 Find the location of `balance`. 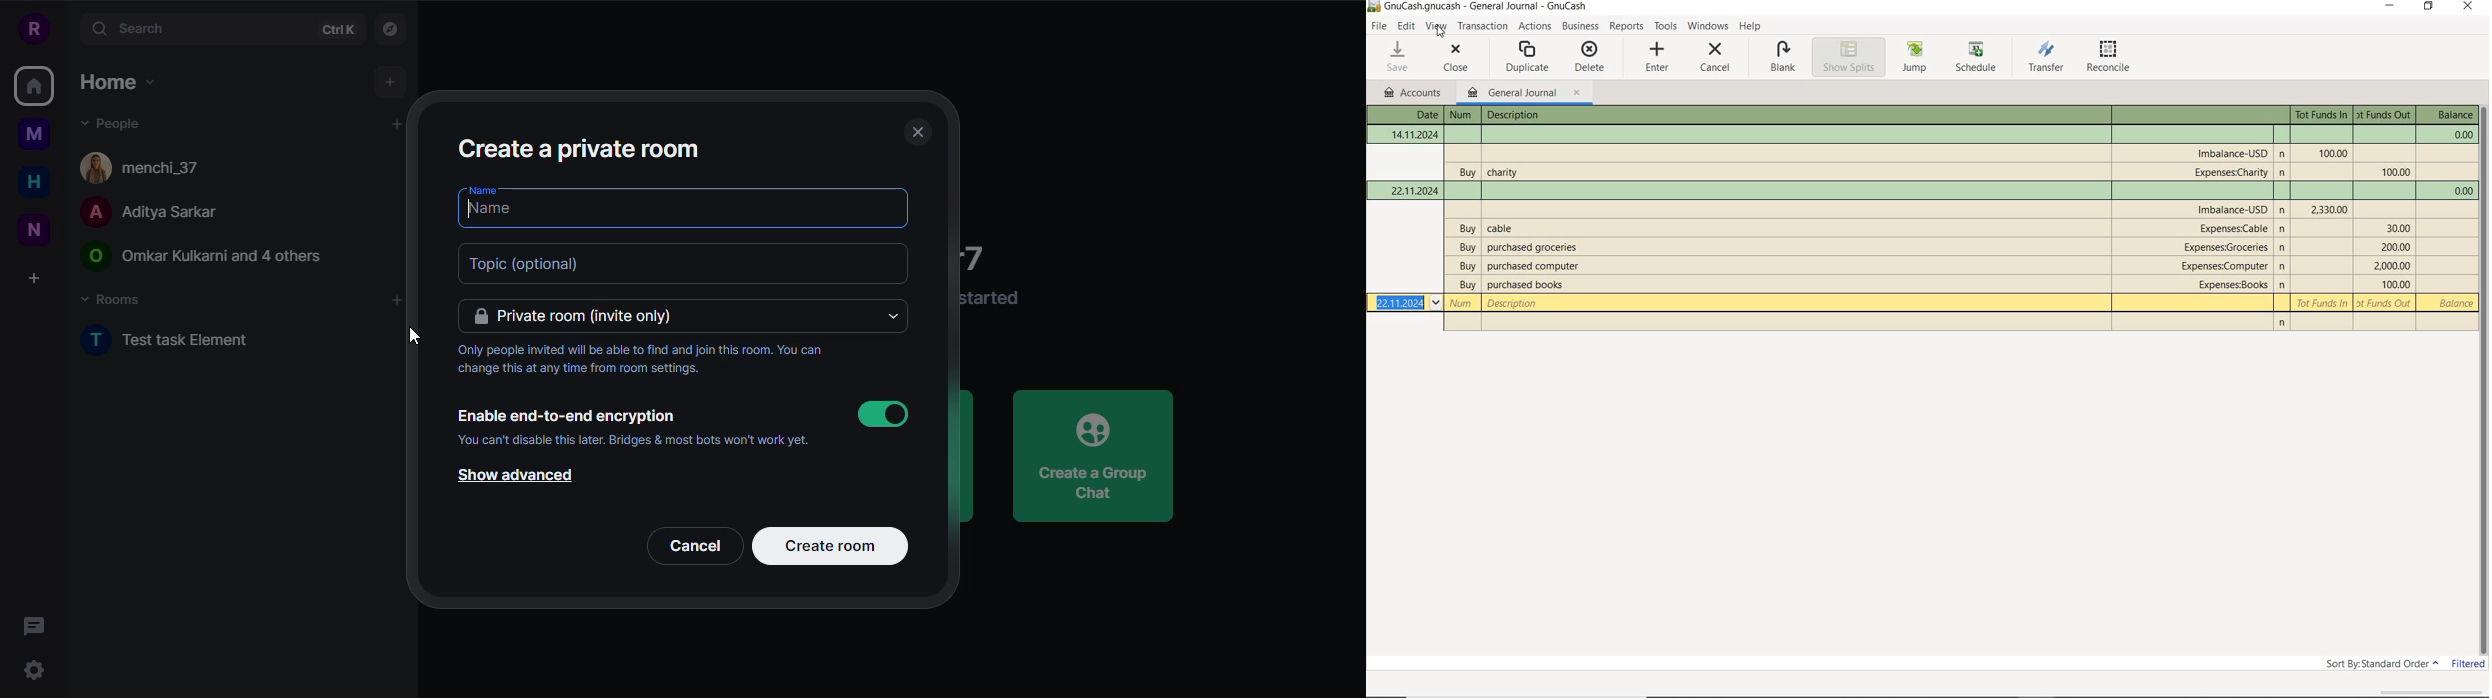

balance is located at coordinates (2460, 191).